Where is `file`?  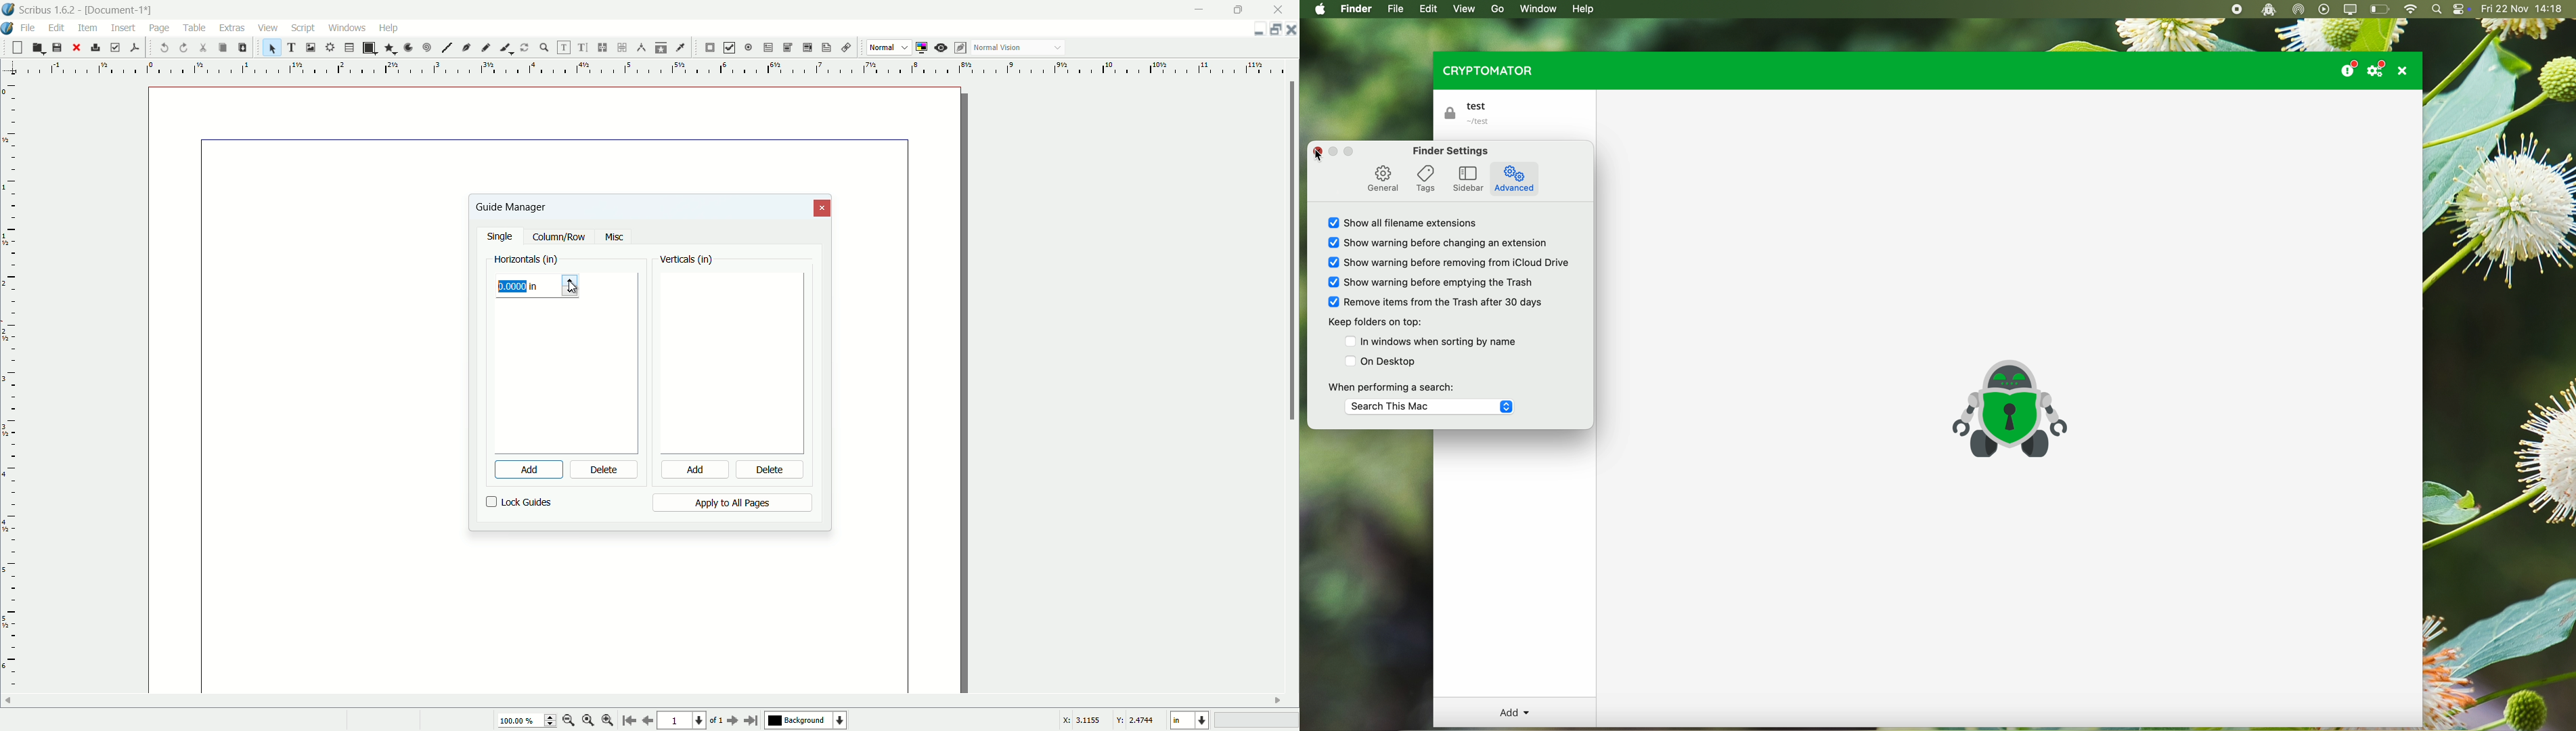
file is located at coordinates (1396, 9).